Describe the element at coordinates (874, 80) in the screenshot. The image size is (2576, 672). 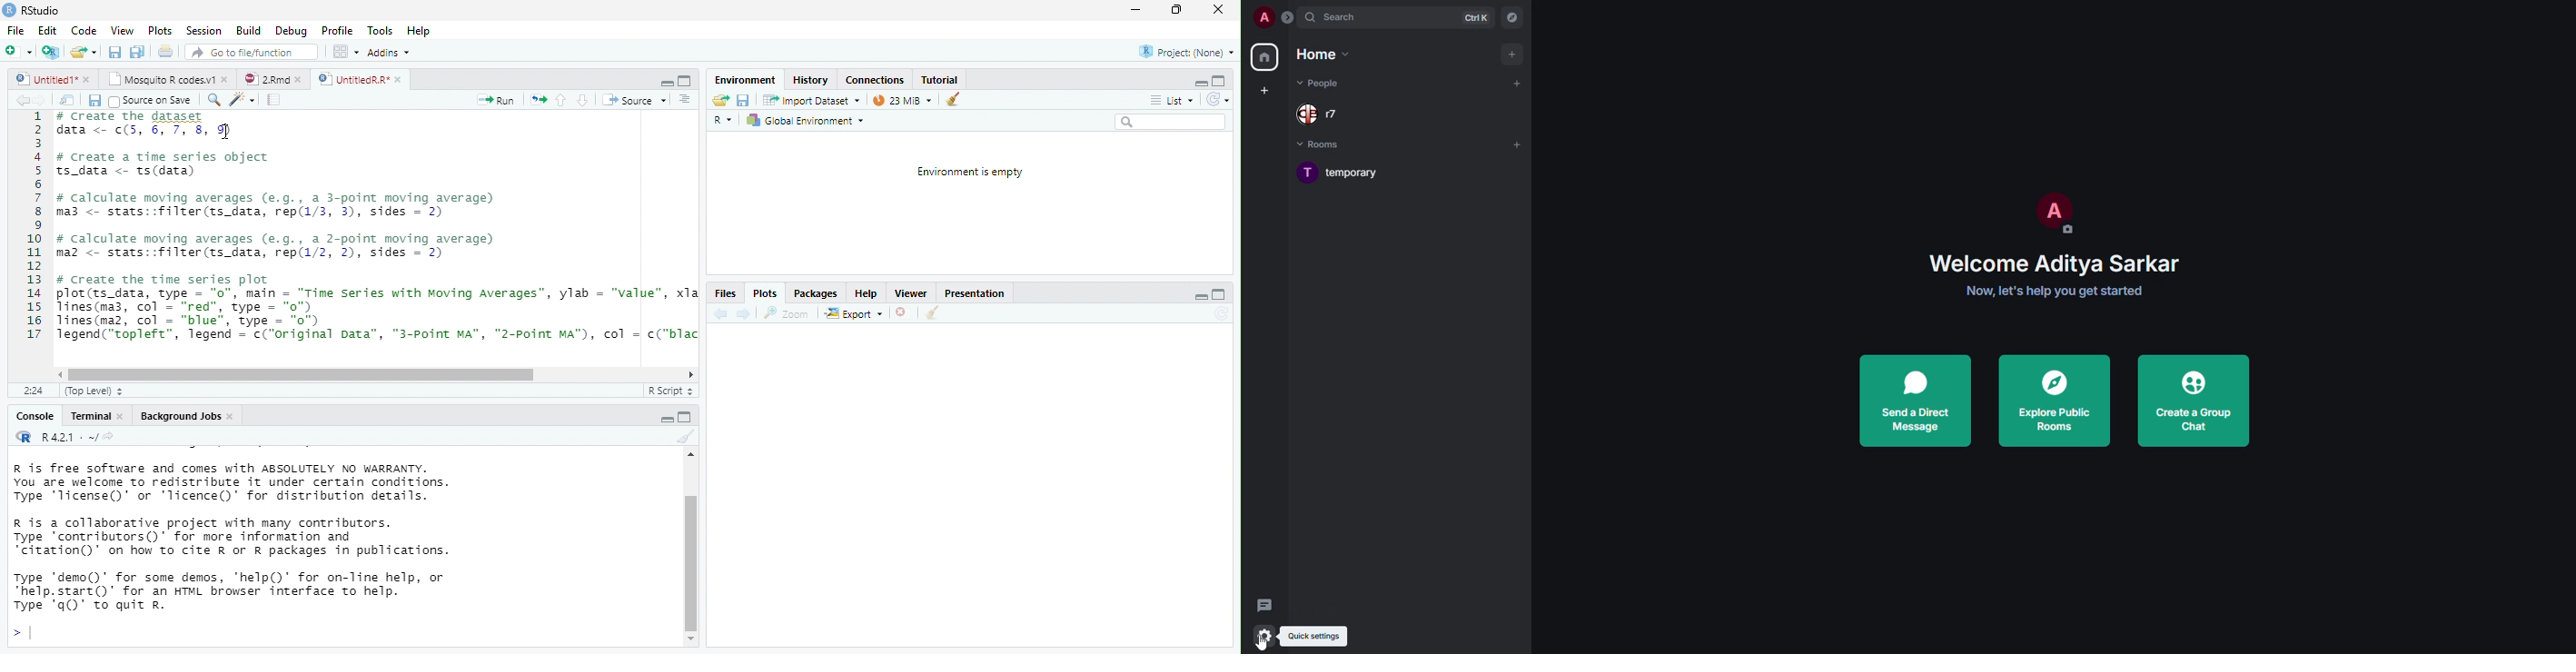
I see `Connections` at that location.